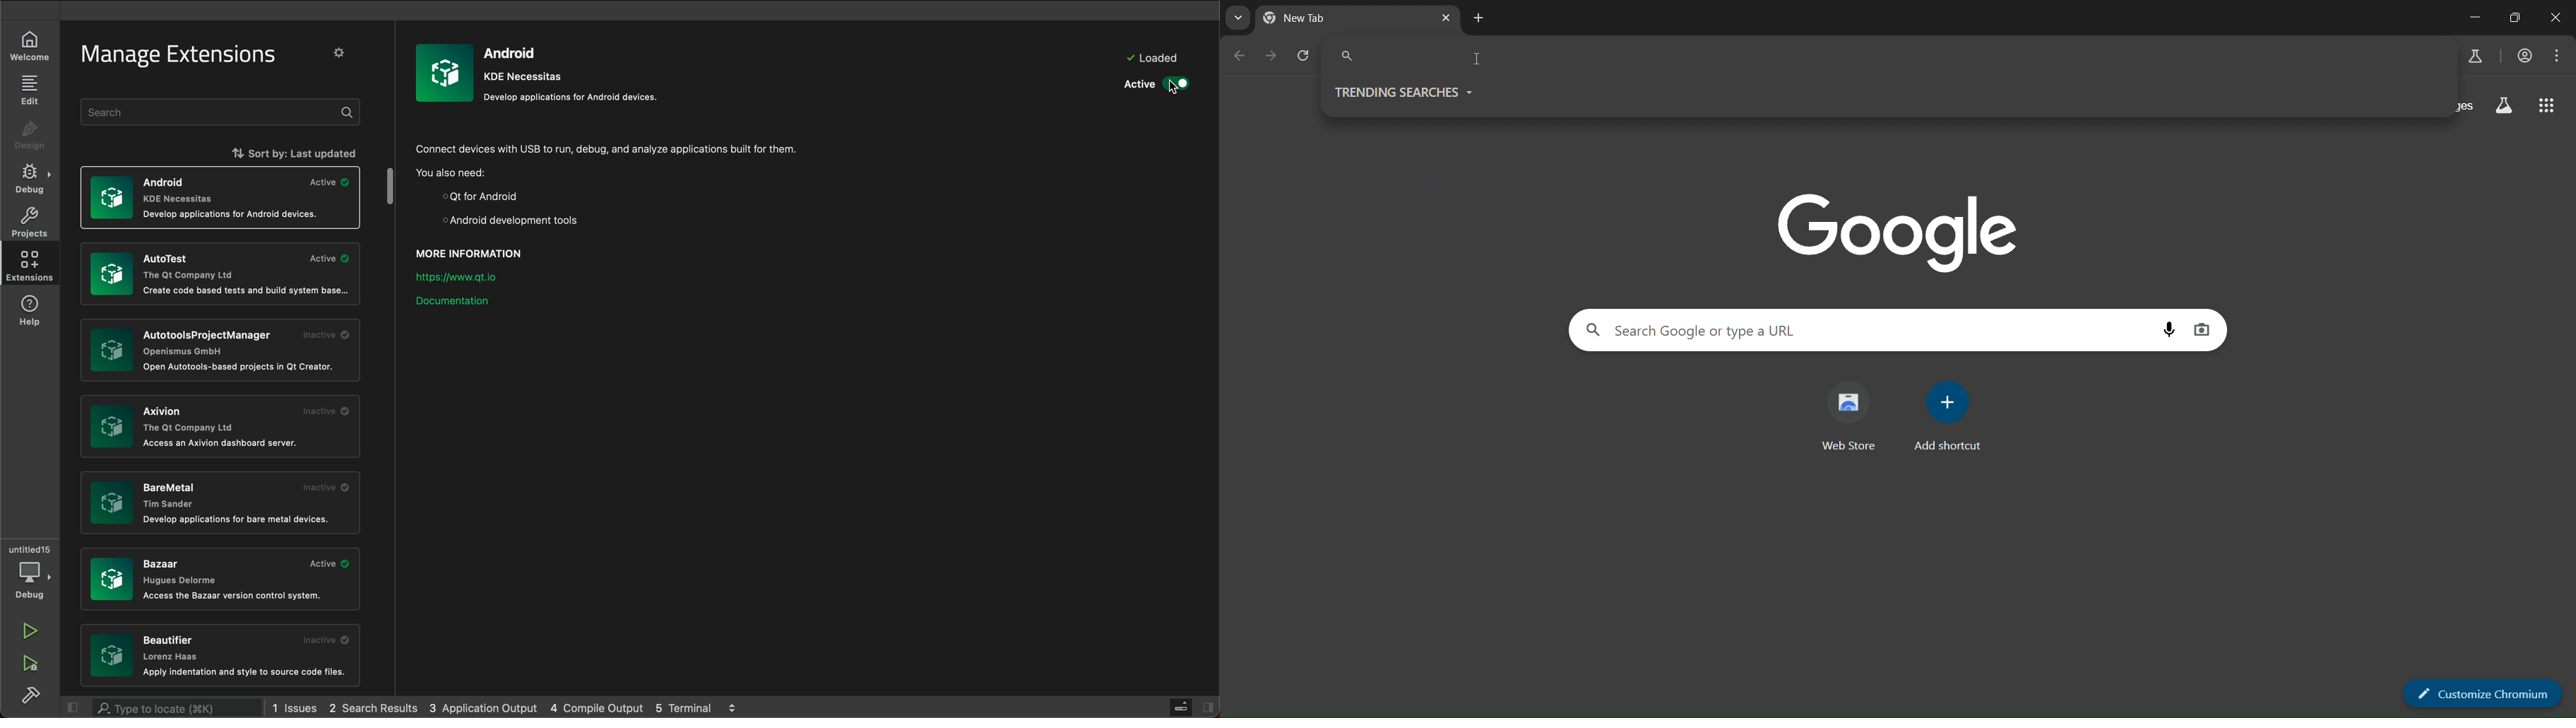  Describe the element at coordinates (219, 501) in the screenshot. I see `extensions list` at that location.